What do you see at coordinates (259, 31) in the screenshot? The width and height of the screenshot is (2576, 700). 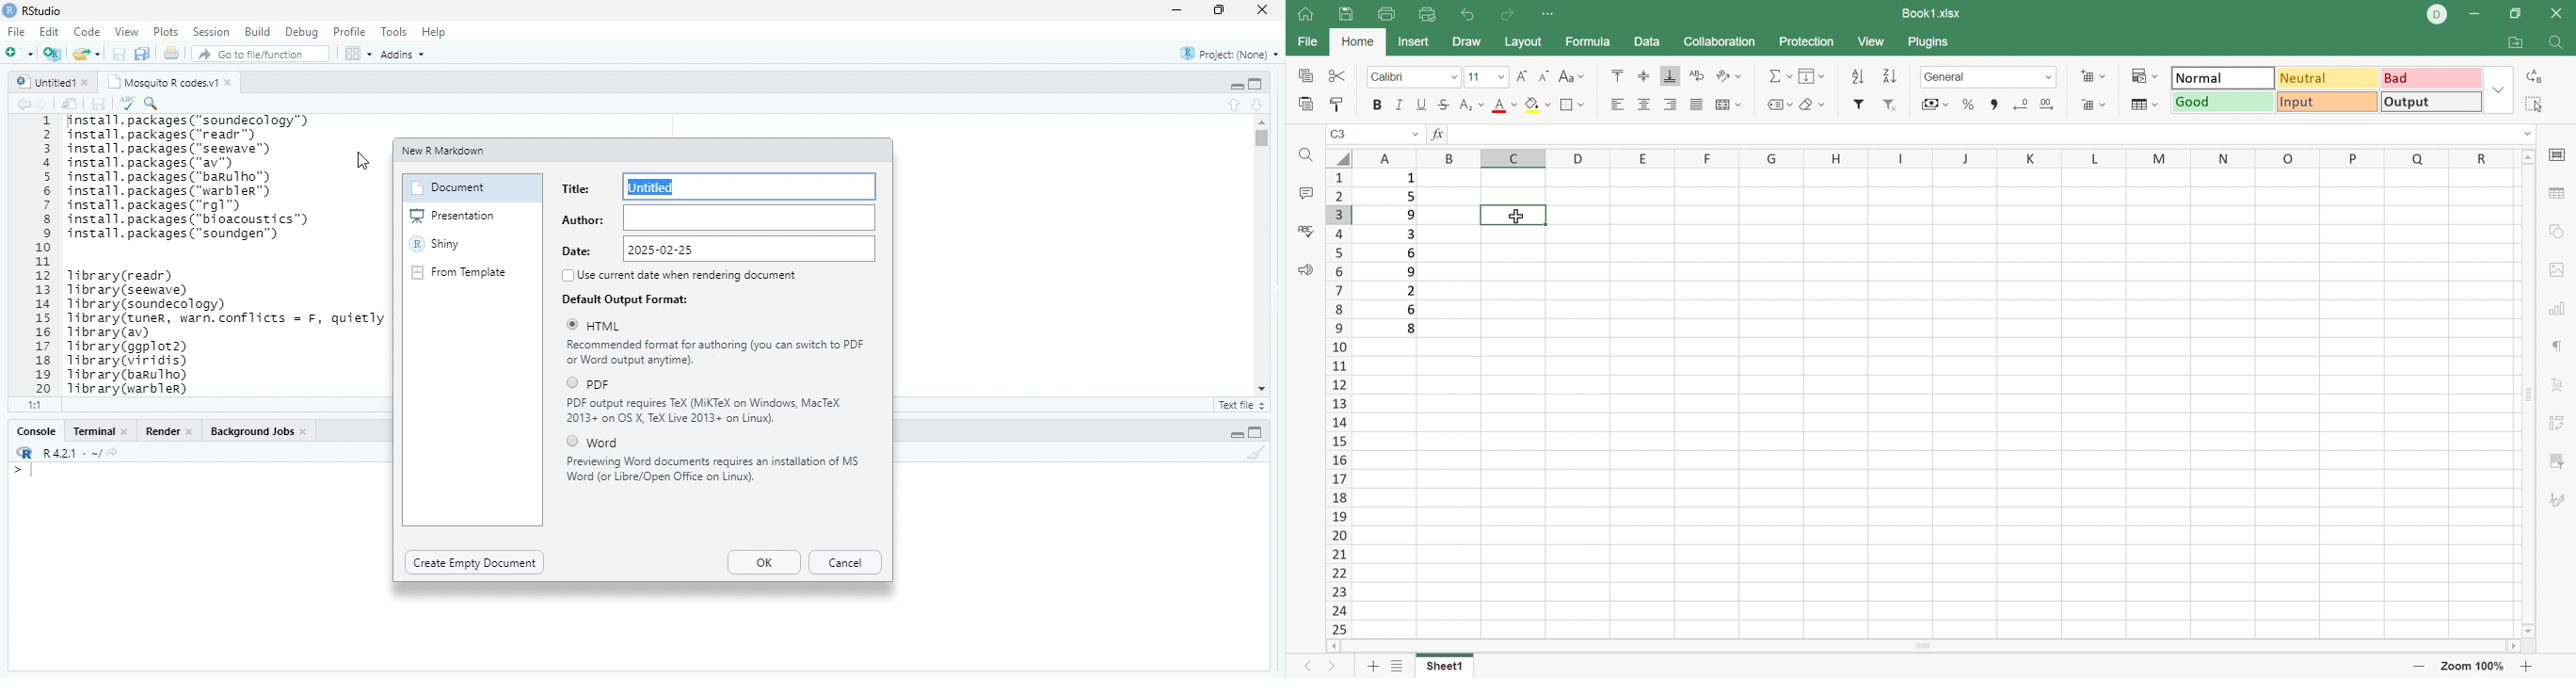 I see `Build` at bounding box center [259, 31].